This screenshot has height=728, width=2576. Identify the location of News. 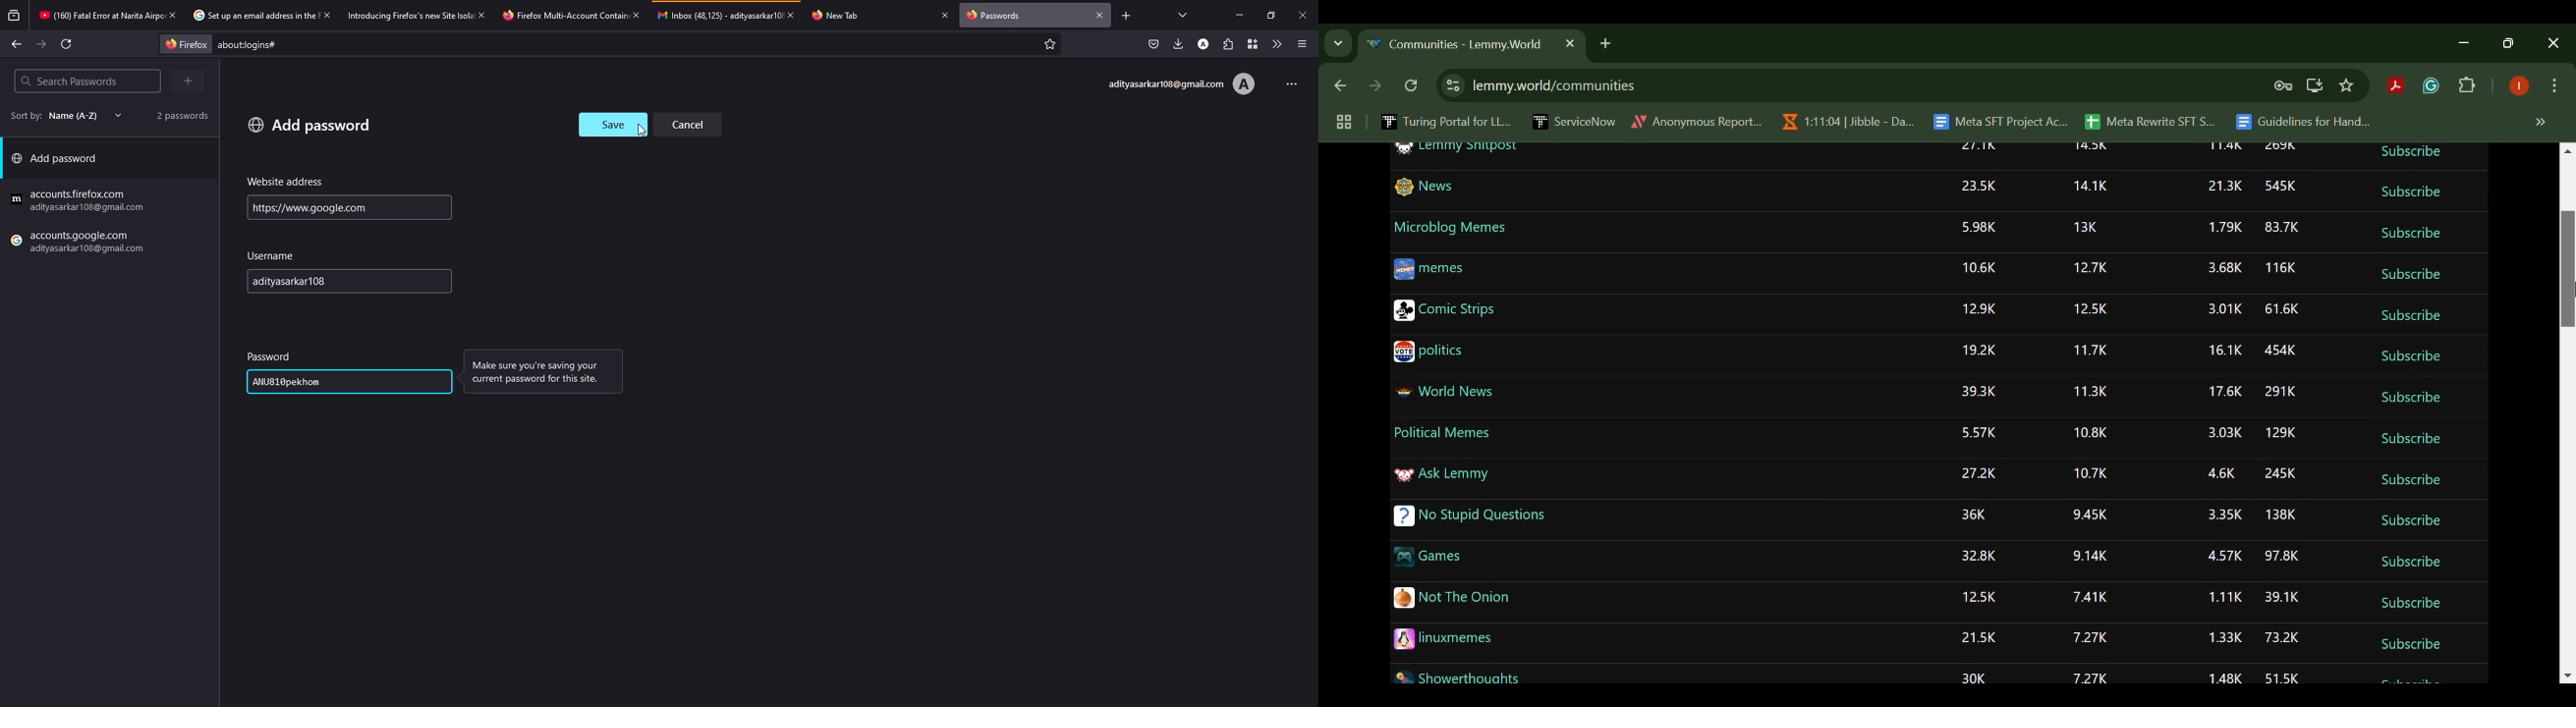
(1425, 188).